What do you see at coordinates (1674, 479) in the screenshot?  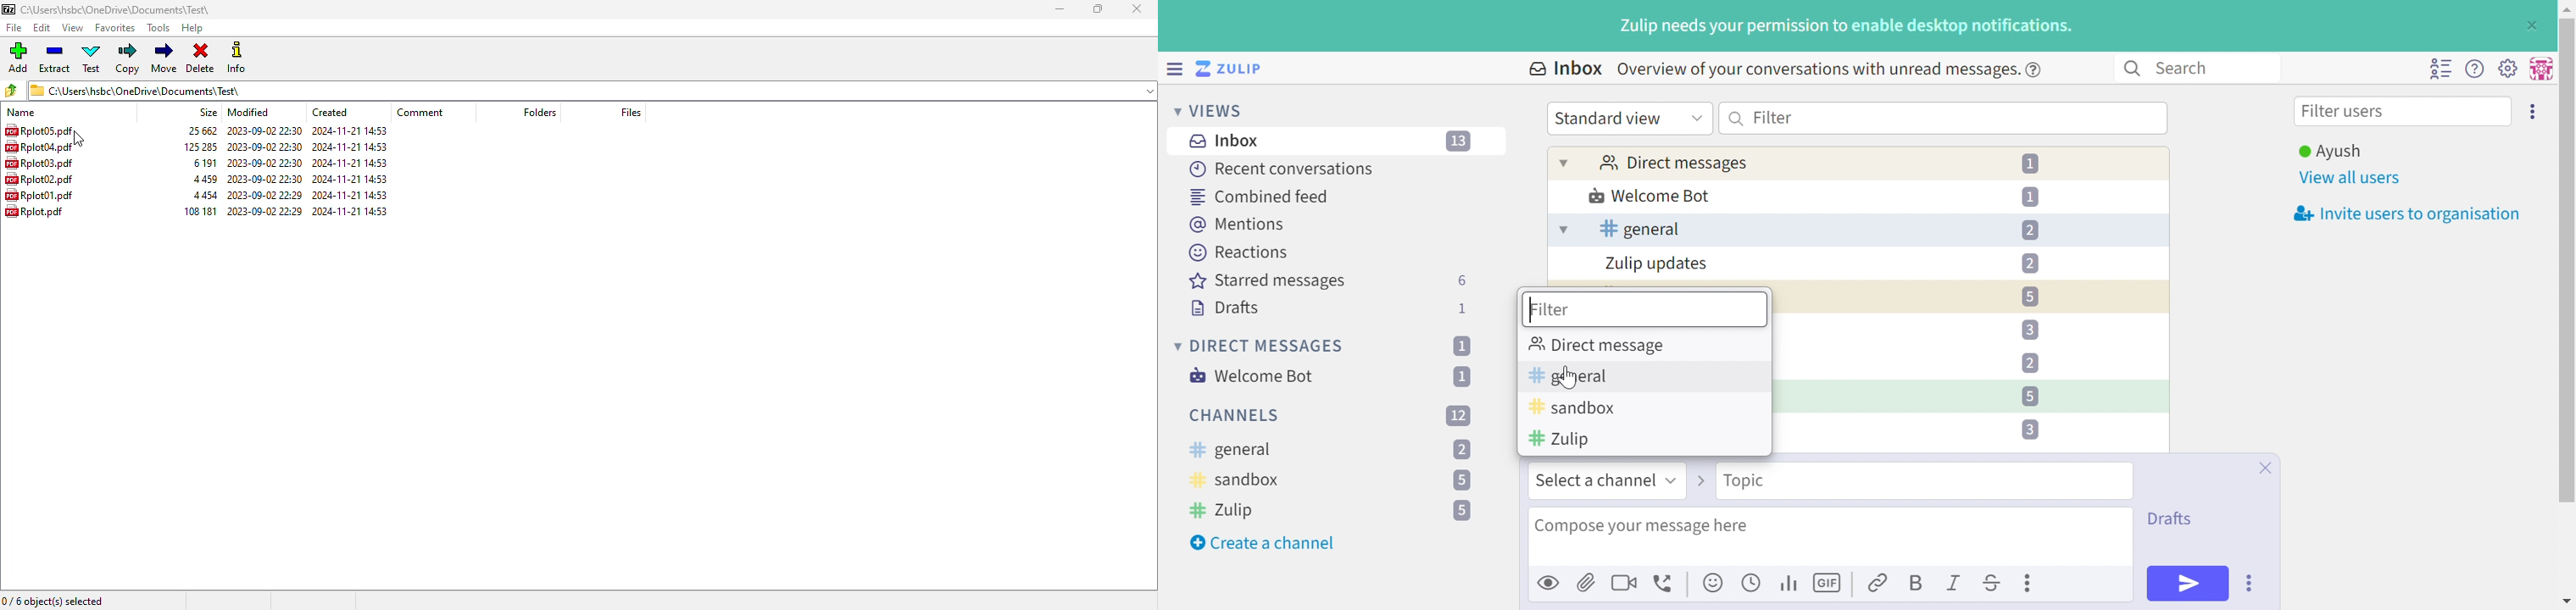 I see `Drop Down` at bounding box center [1674, 479].